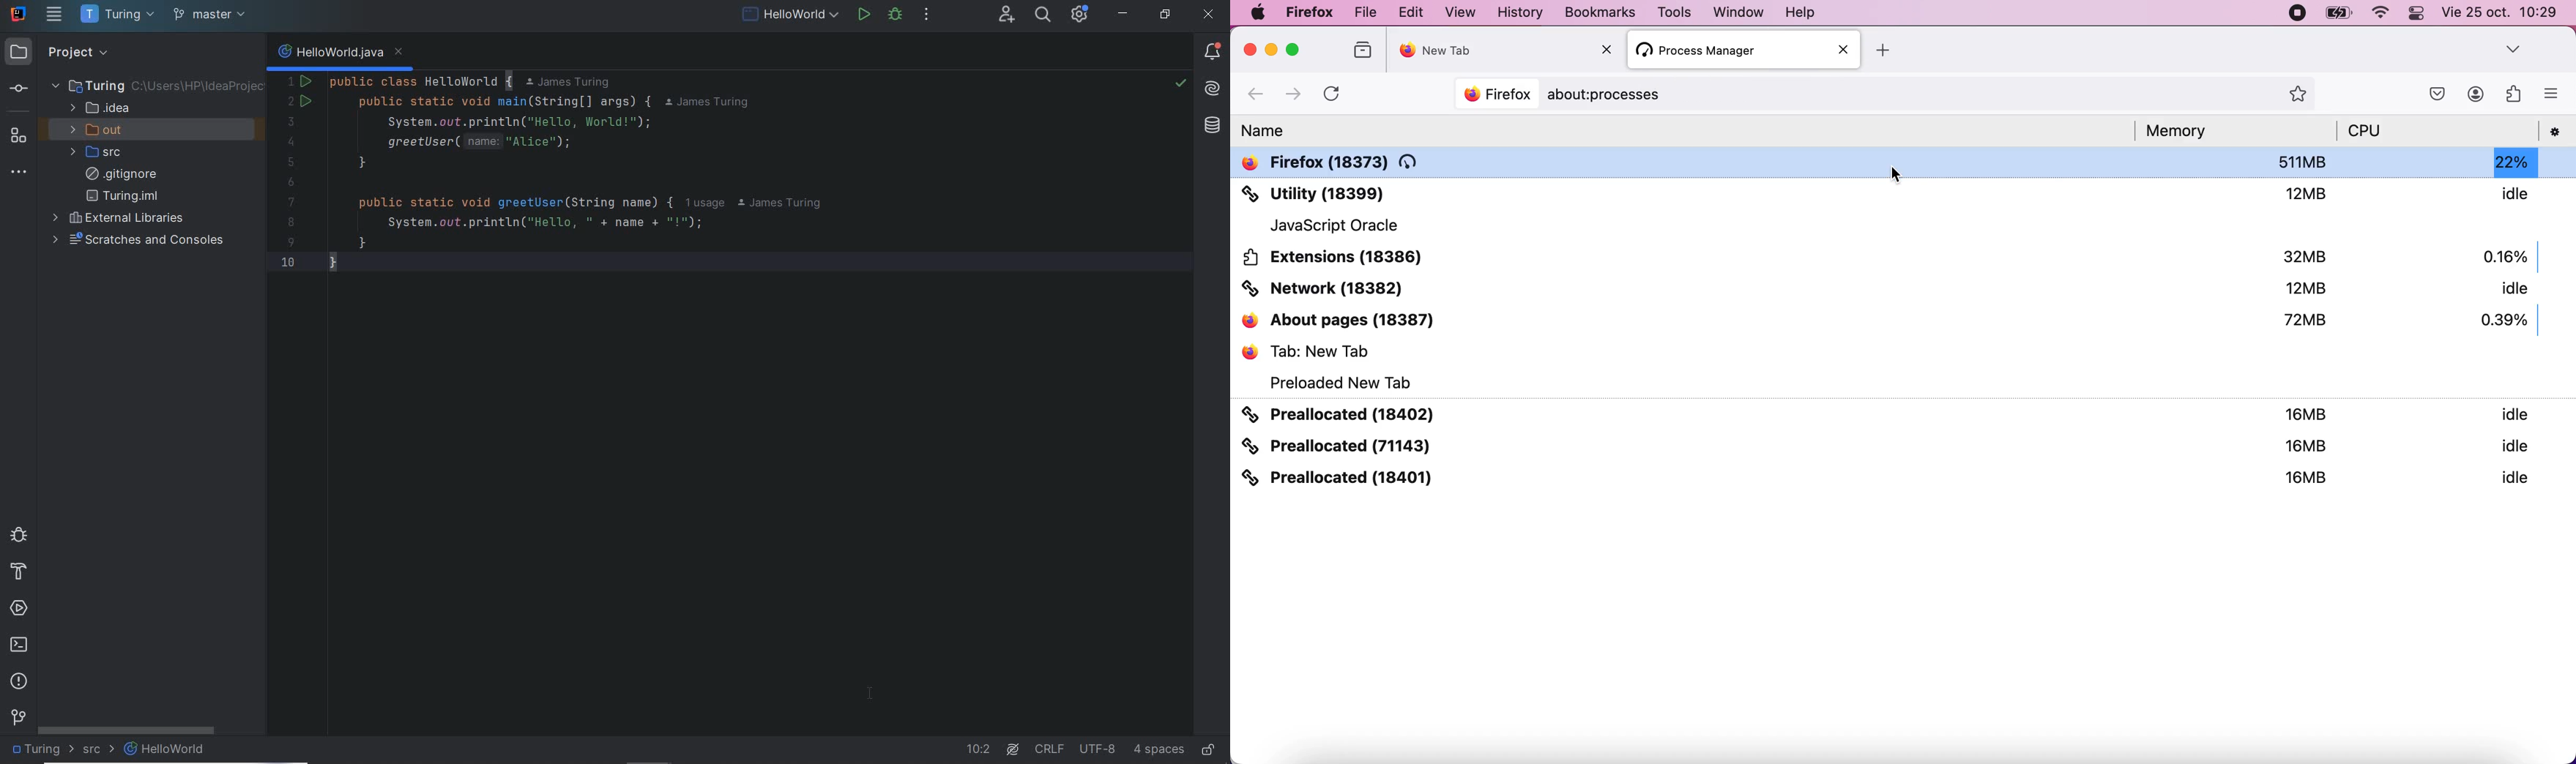 This screenshot has height=784, width=2576. I want to click on EDIT OR READ ONLY, so click(1210, 743).